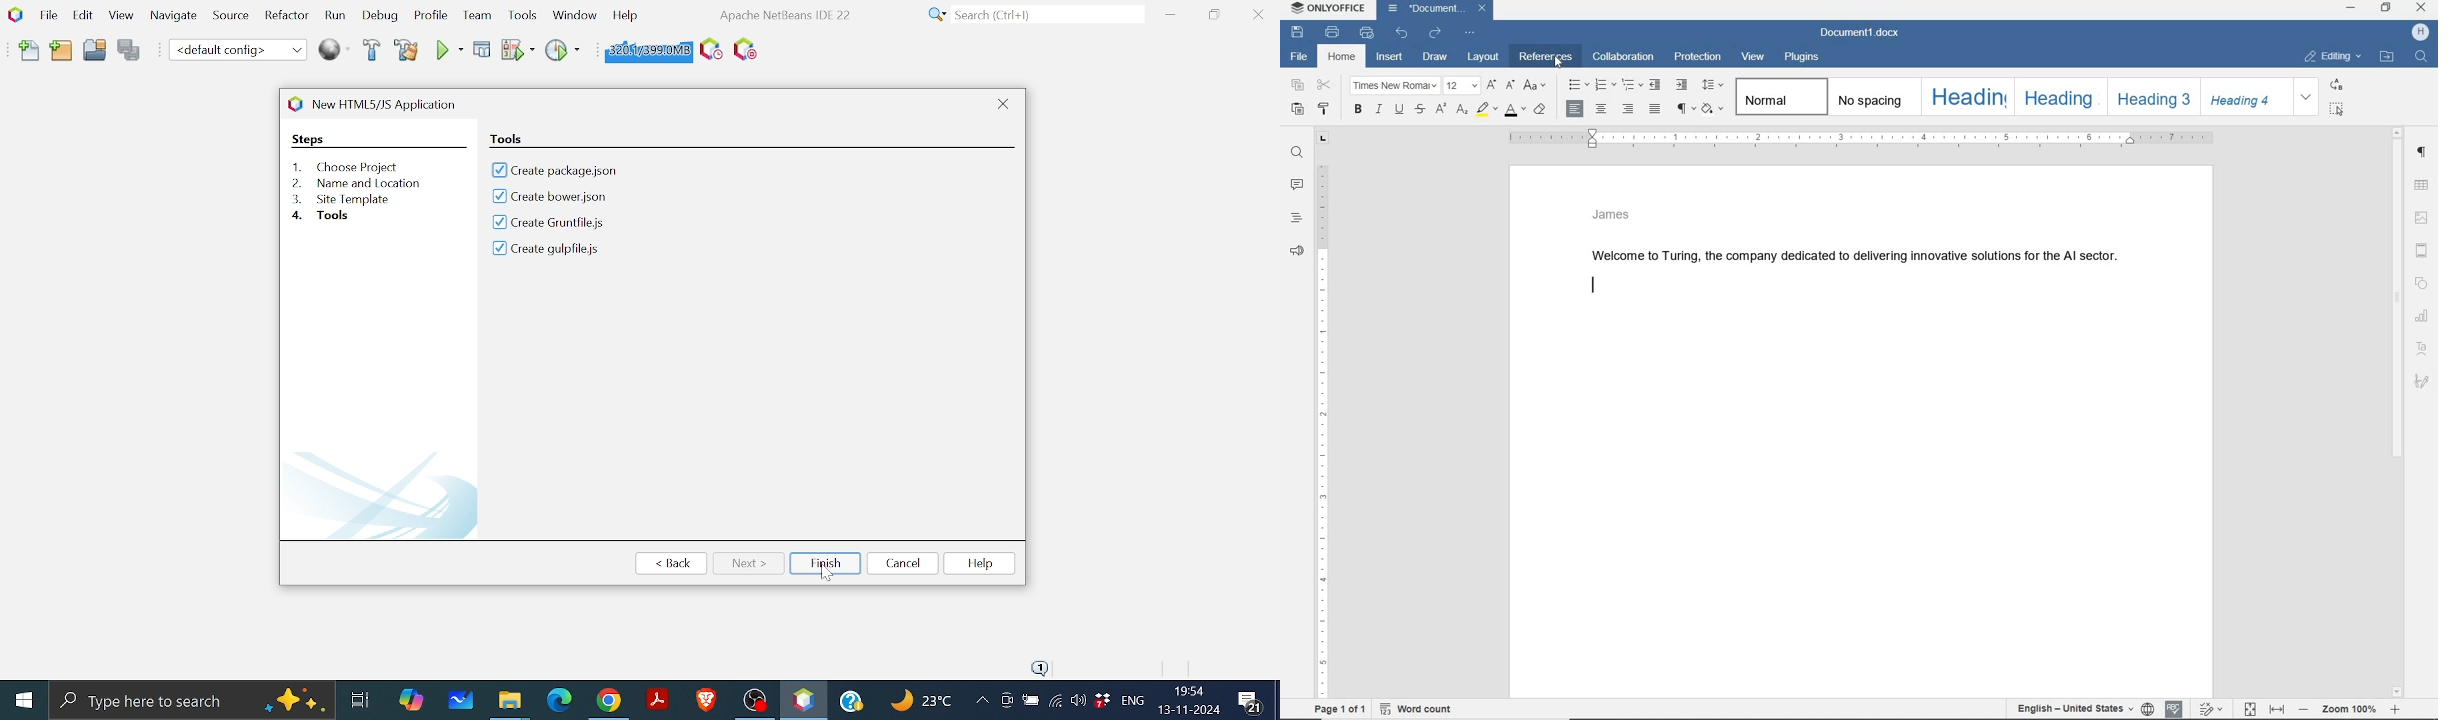 The image size is (2464, 728). I want to click on feedback & support, so click(1295, 254).